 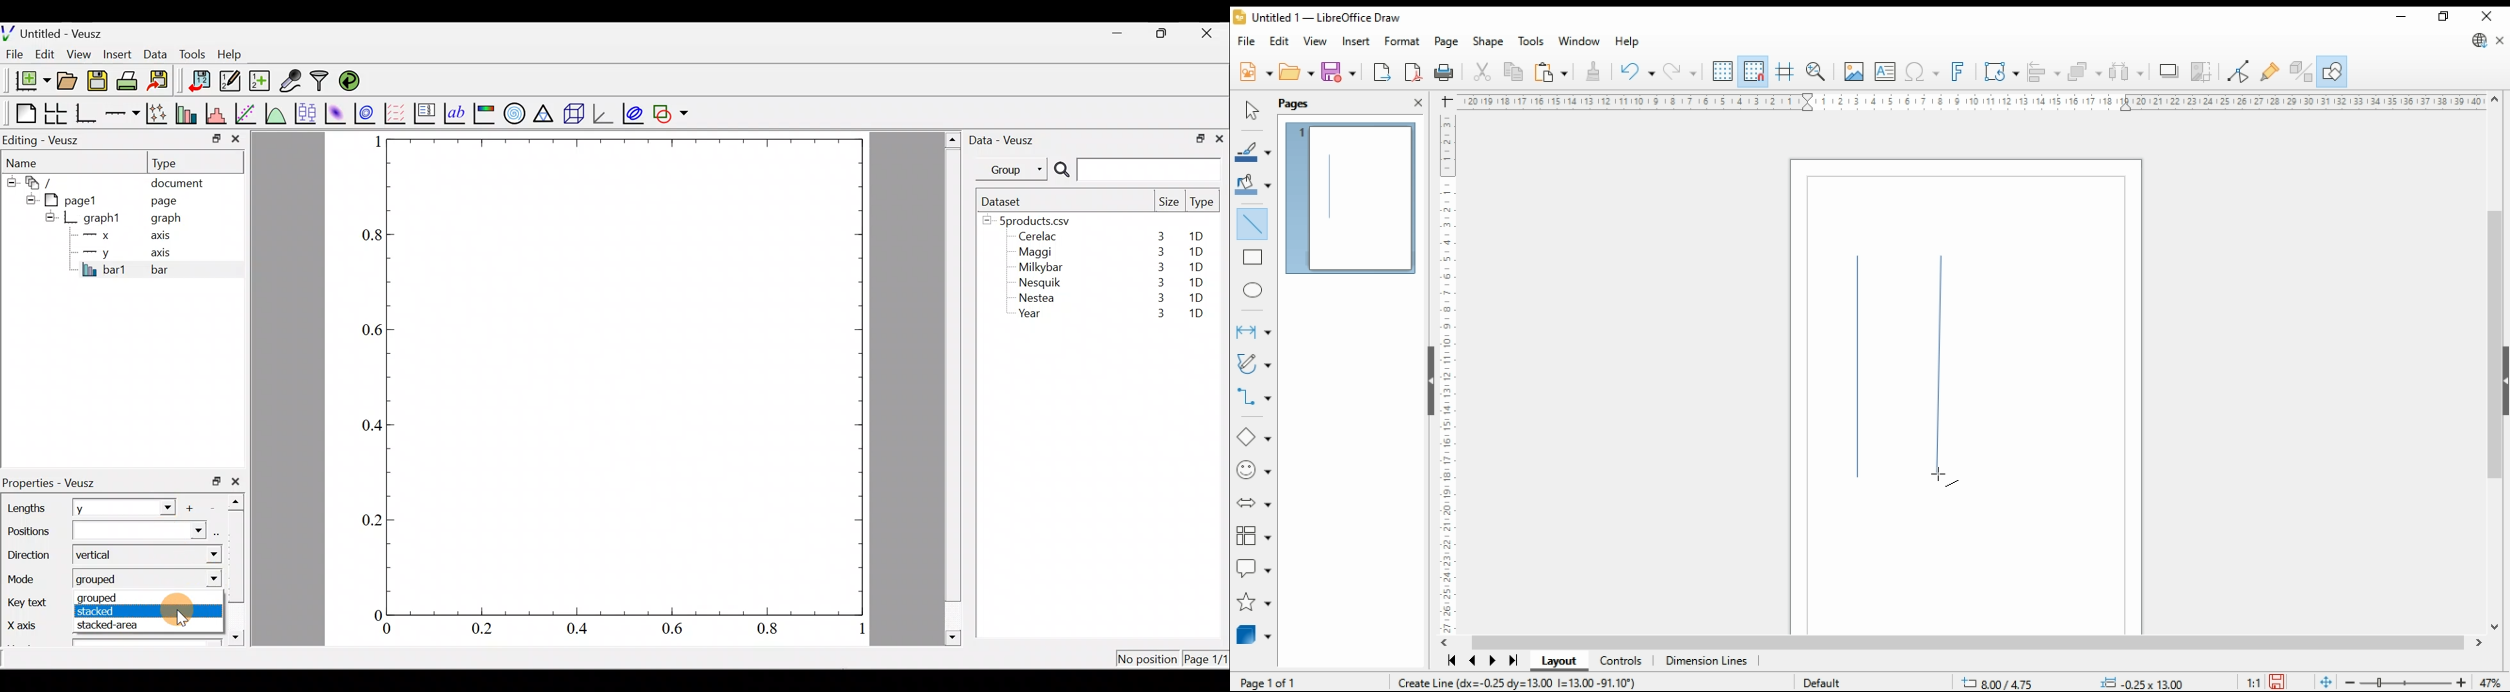 I want to click on y, so click(x=96, y=509).